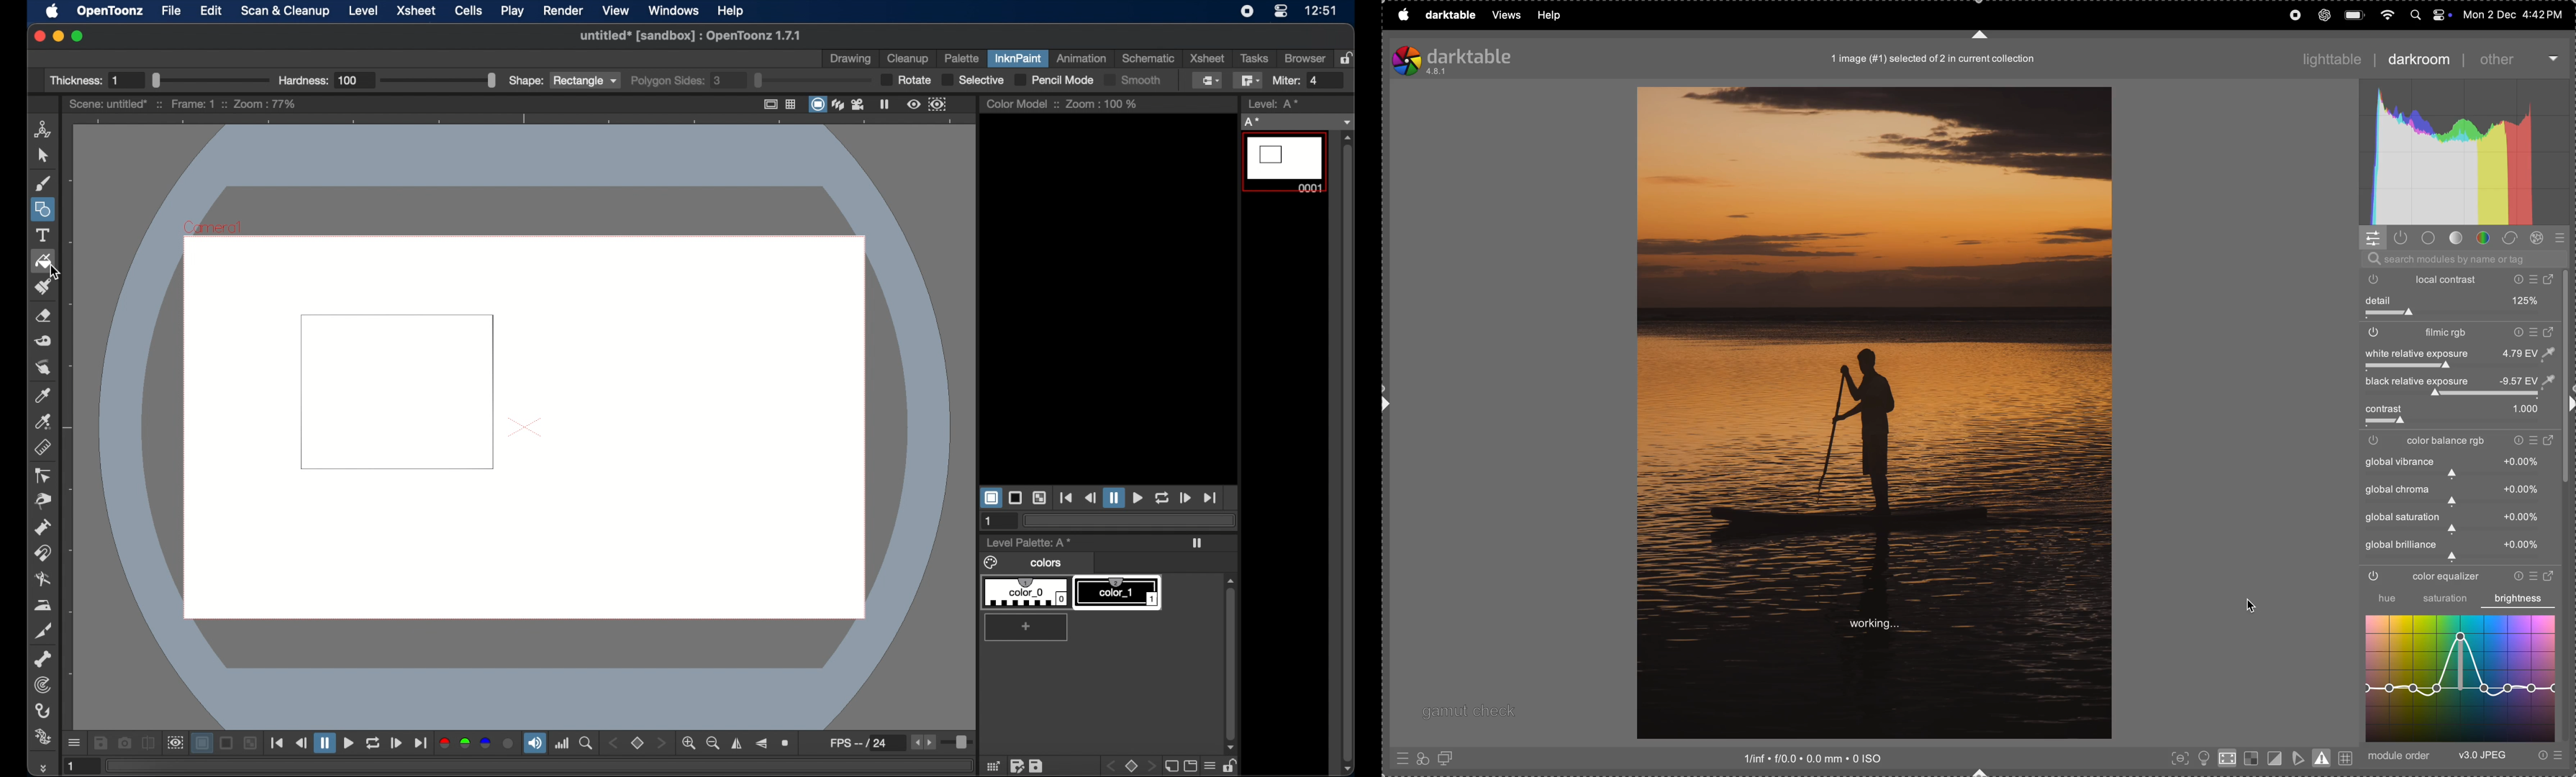 This screenshot has height=784, width=2576. What do you see at coordinates (420, 743) in the screenshot?
I see `jump to end` at bounding box center [420, 743].